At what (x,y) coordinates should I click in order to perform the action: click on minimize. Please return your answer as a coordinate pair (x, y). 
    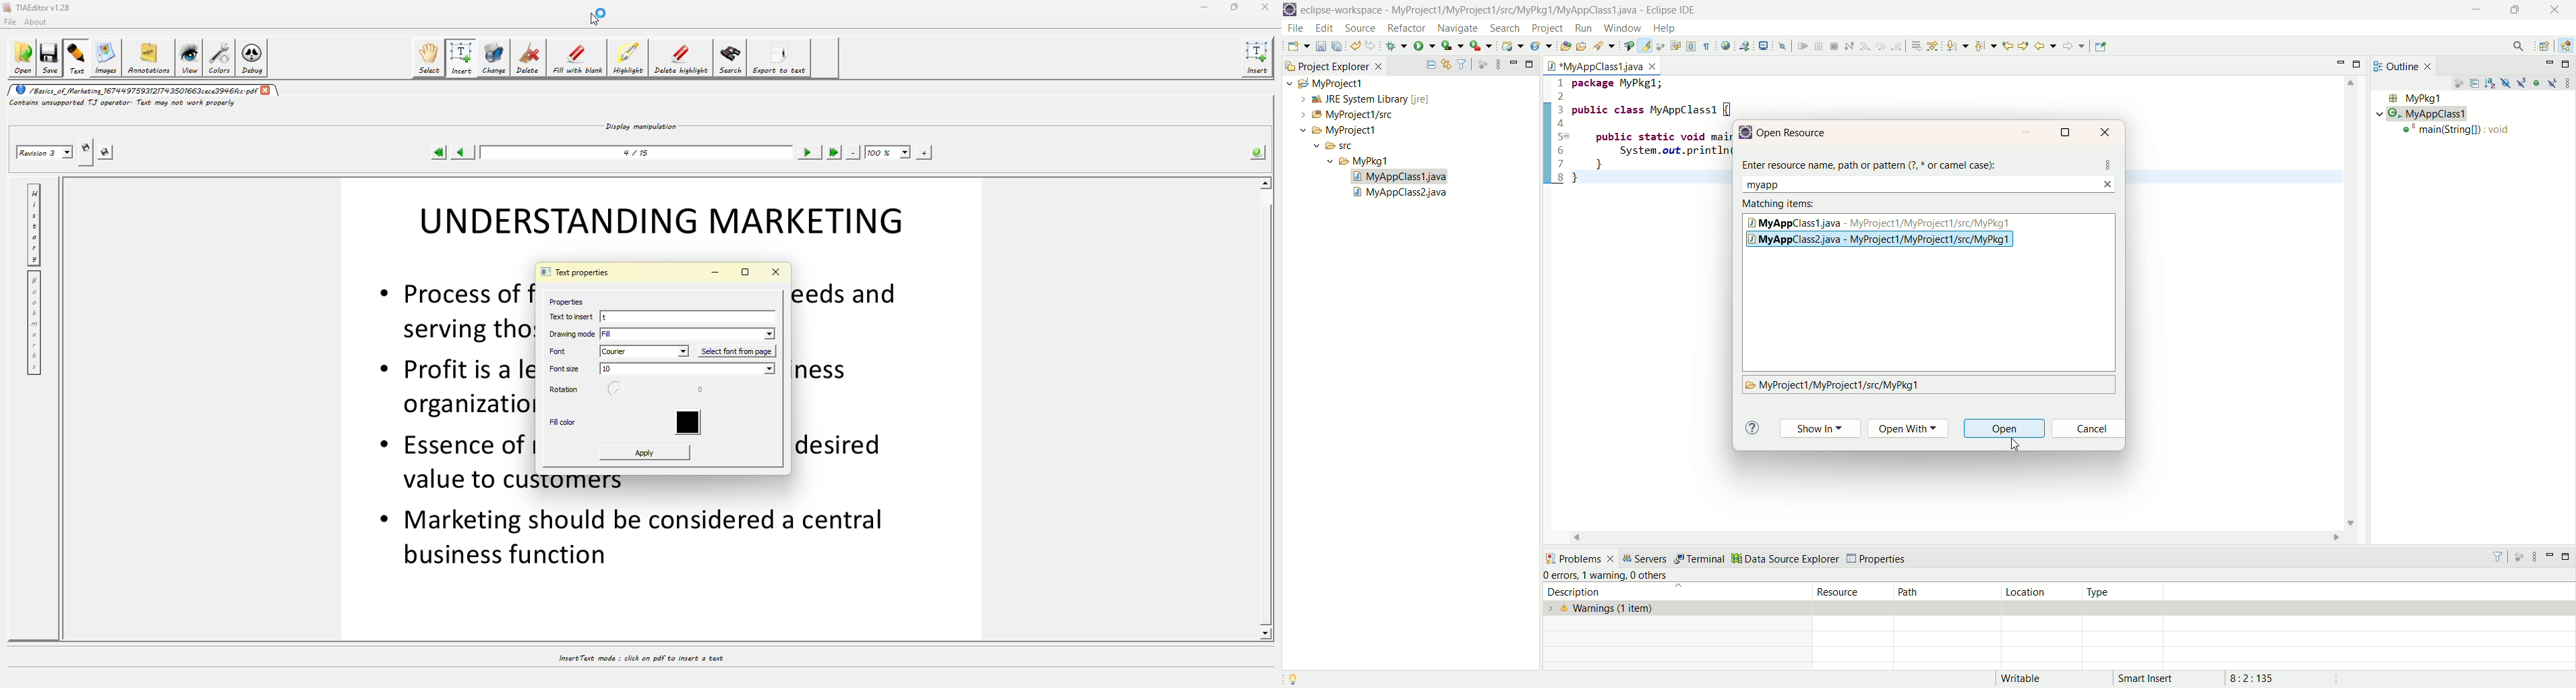
    Looking at the image, I should click on (715, 273).